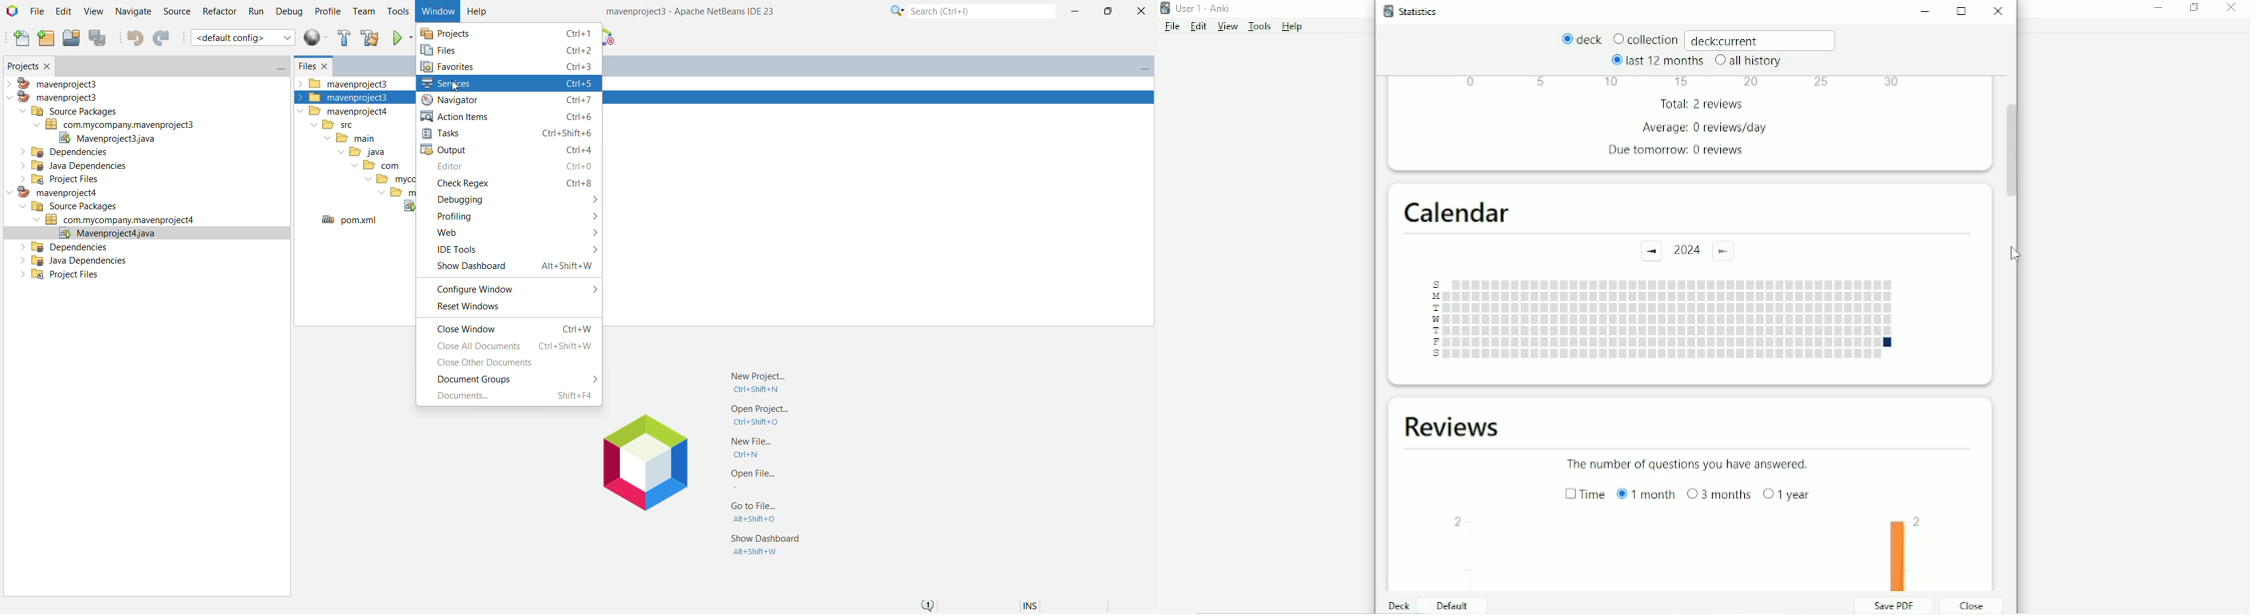  Describe the element at coordinates (2195, 8) in the screenshot. I see `Restore down` at that location.